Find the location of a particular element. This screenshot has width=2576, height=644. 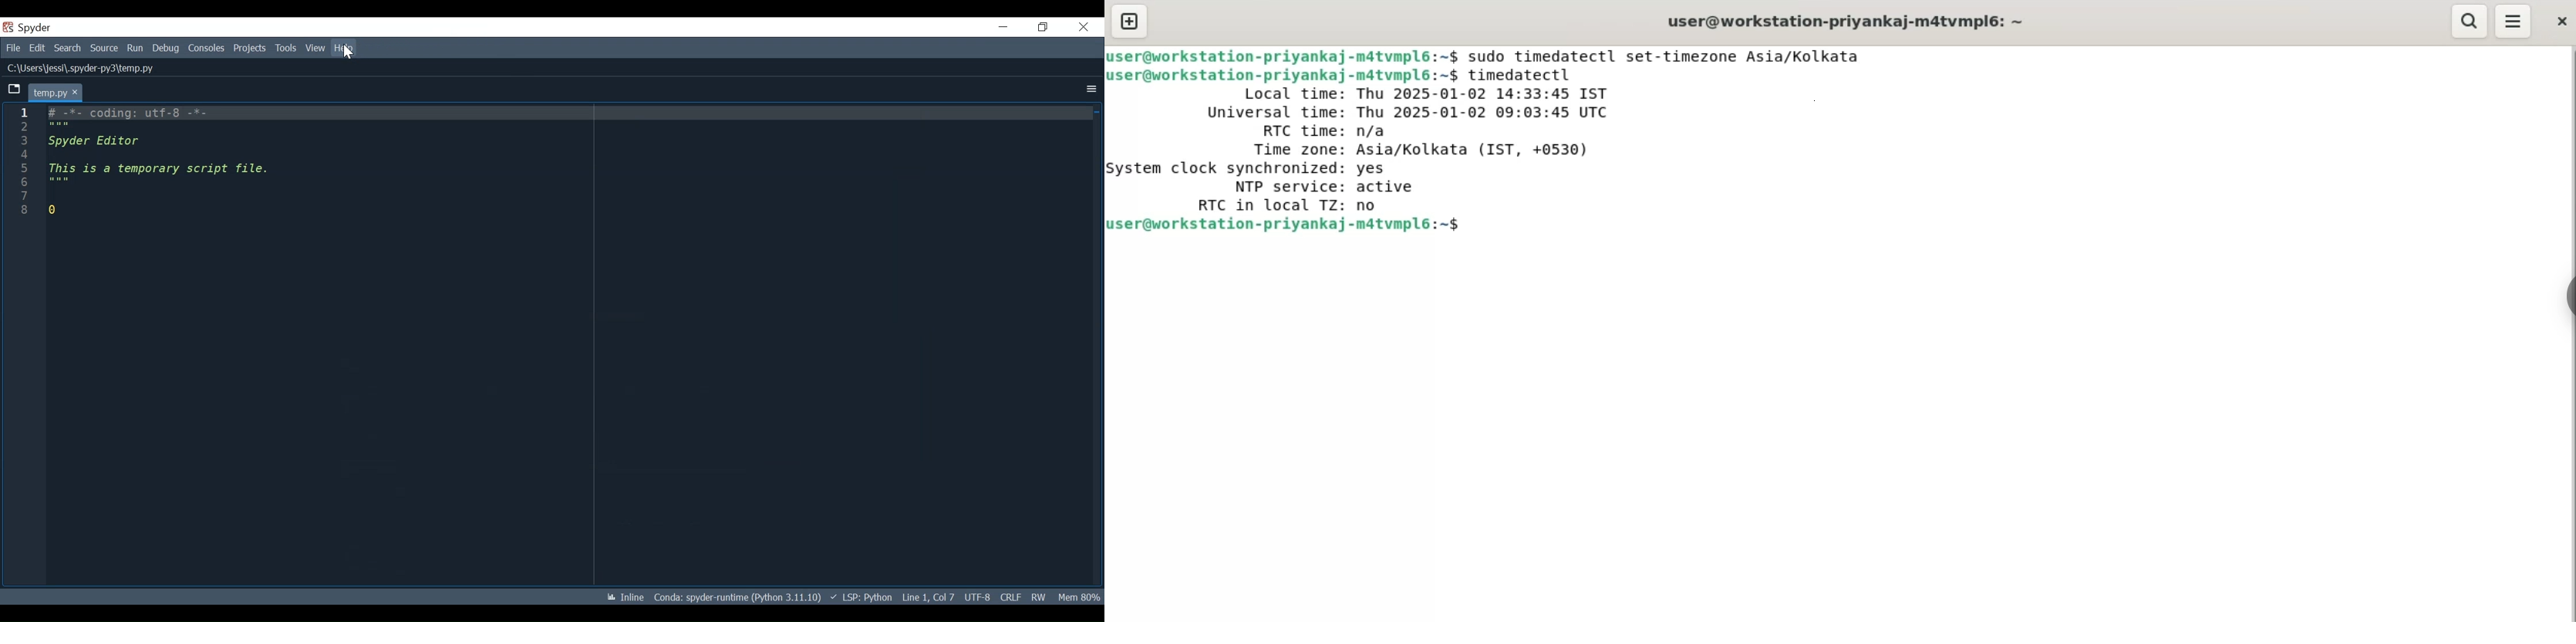

Minimize is located at coordinates (1003, 26).